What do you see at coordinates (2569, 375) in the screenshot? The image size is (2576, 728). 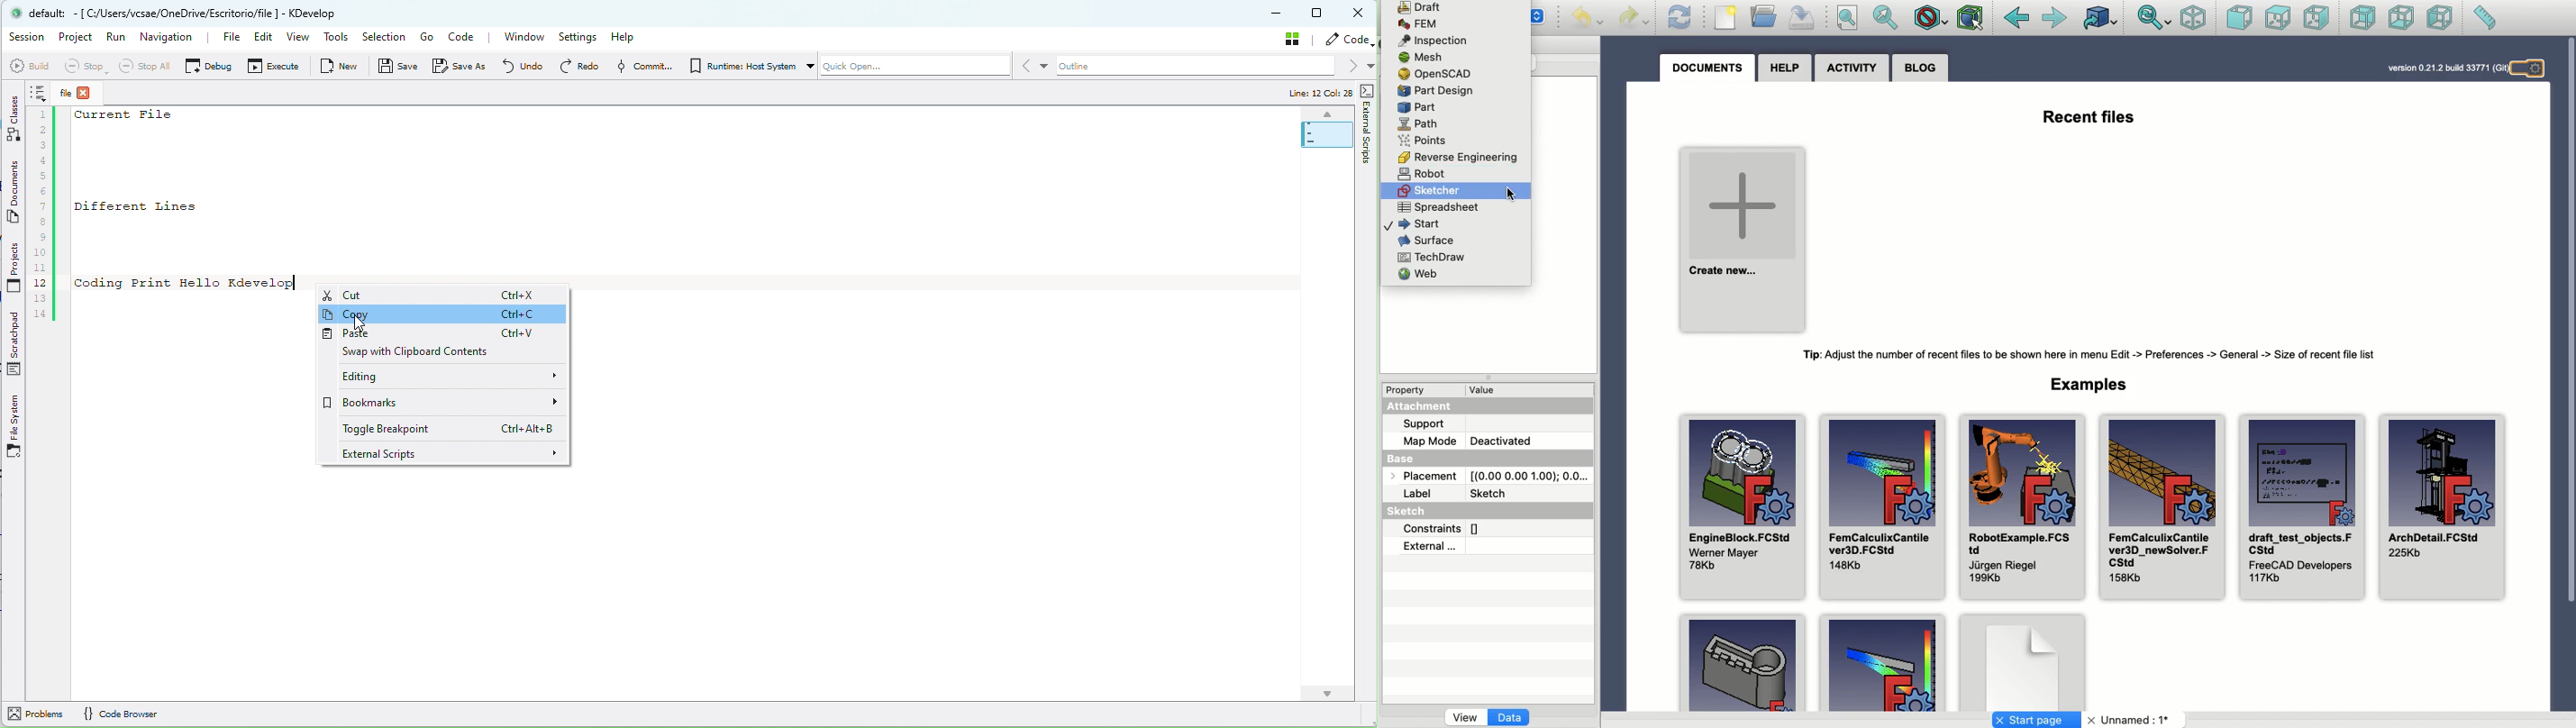 I see `Scroll` at bounding box center [2569, 375].